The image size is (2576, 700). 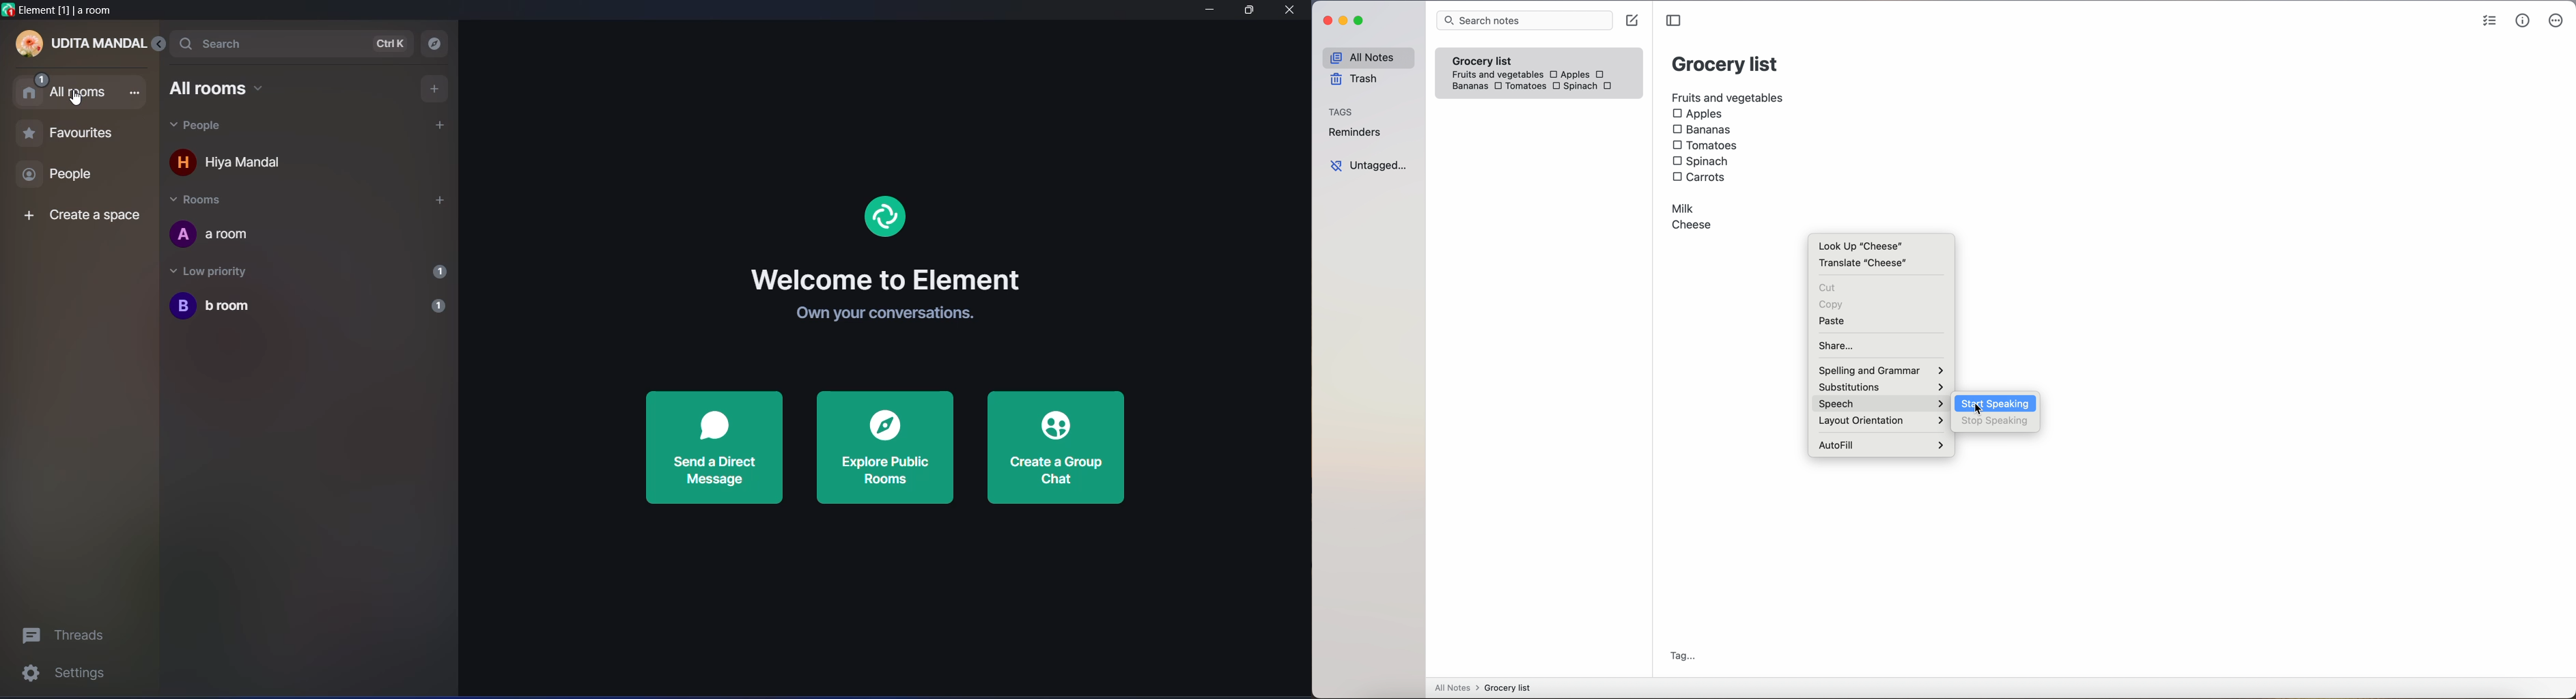 I want to click on click on start speaking, so click(x=1996, y=402).